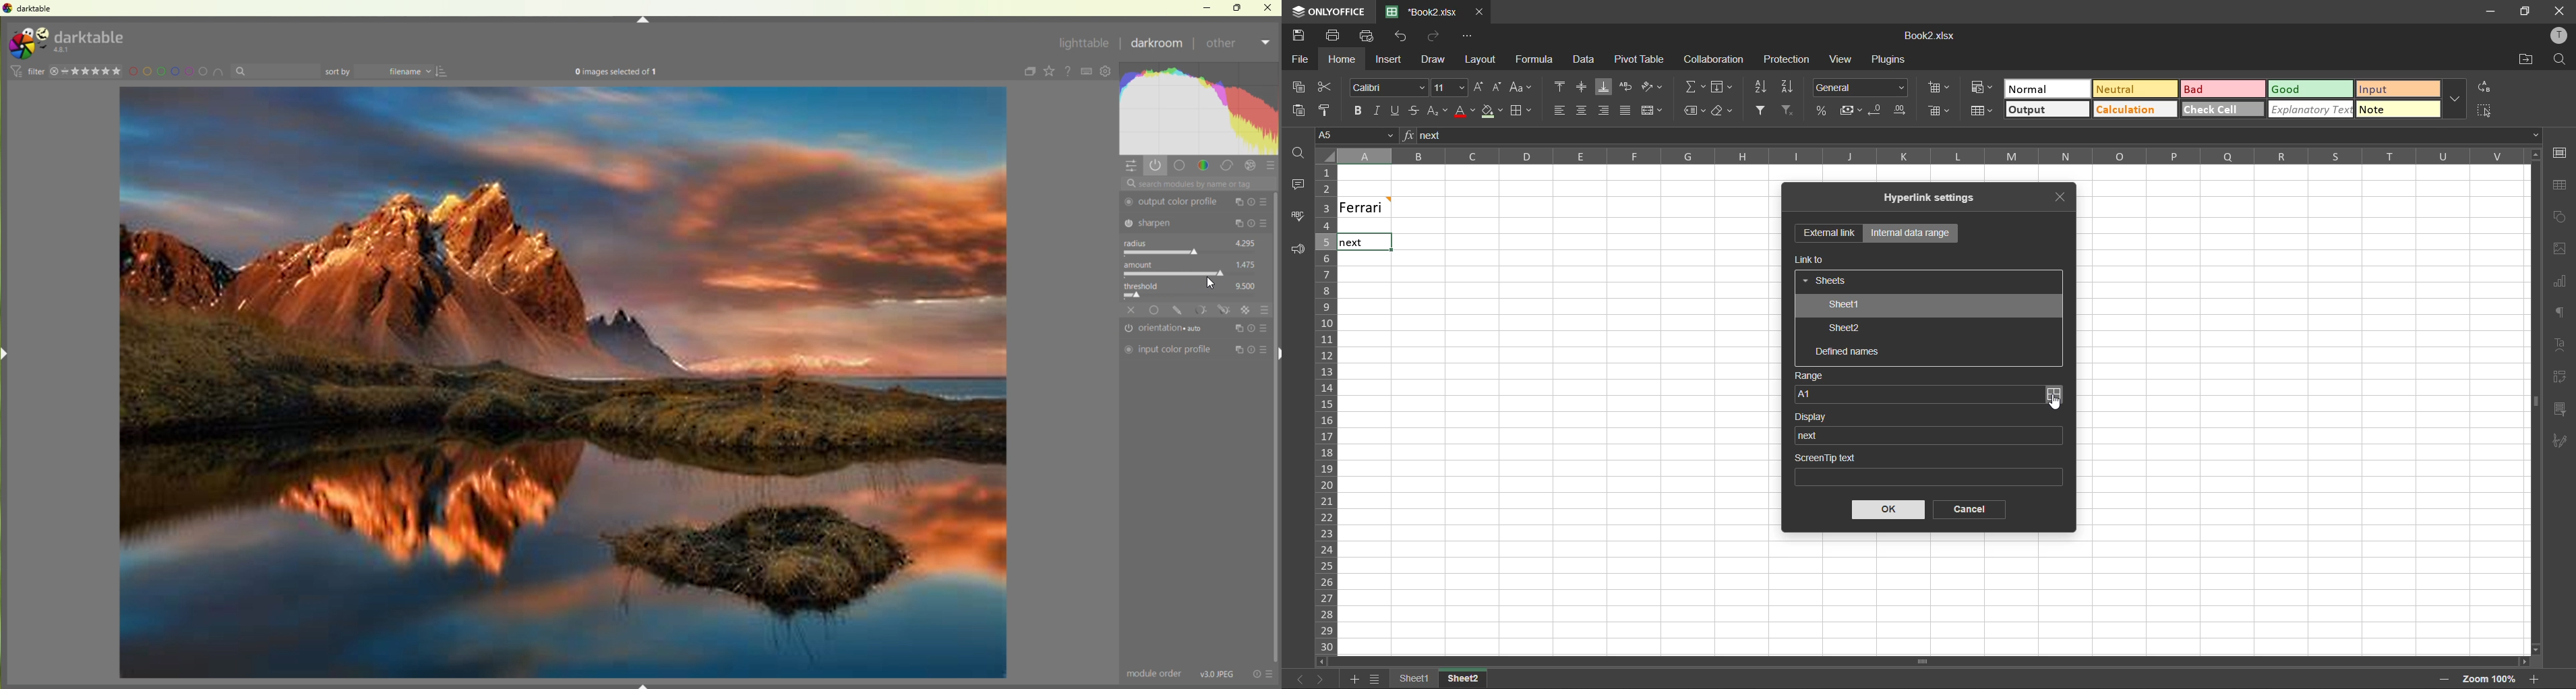 The height and width of the screenshot is (700, 2576). I want to click on zoom factor, so click(2487, 678).